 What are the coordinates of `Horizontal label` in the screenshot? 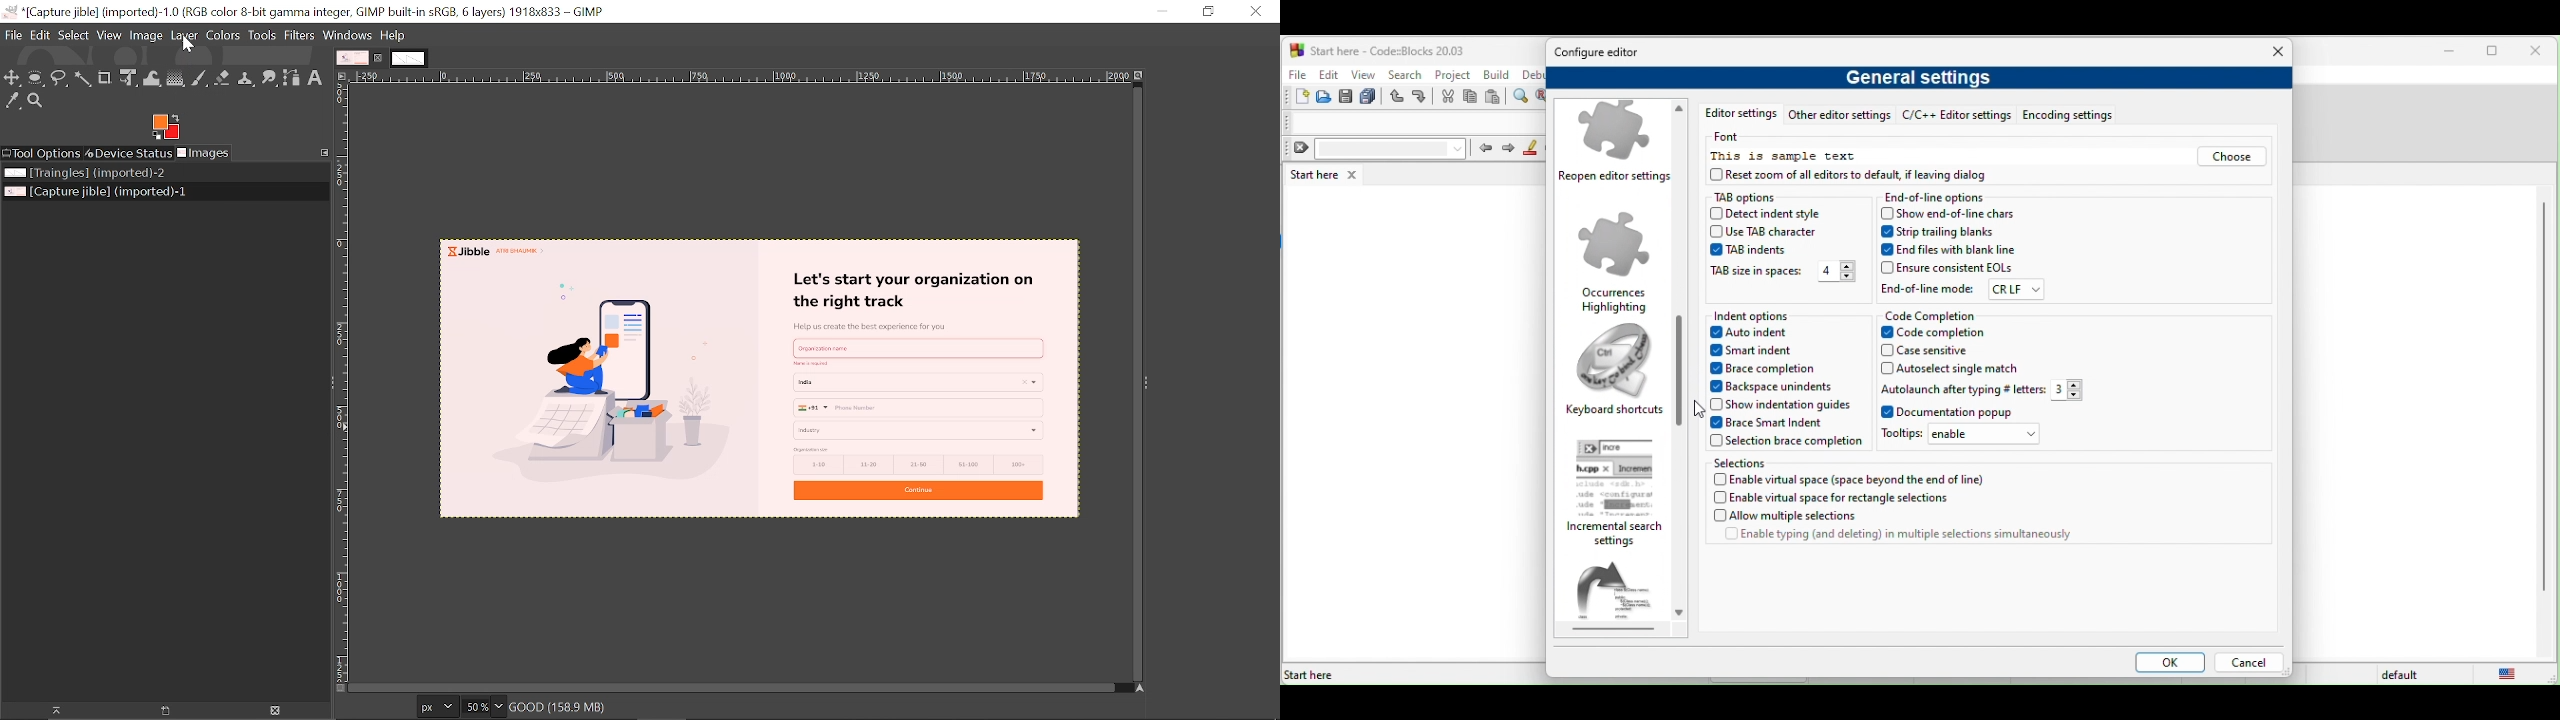 It's located at (742, 77).